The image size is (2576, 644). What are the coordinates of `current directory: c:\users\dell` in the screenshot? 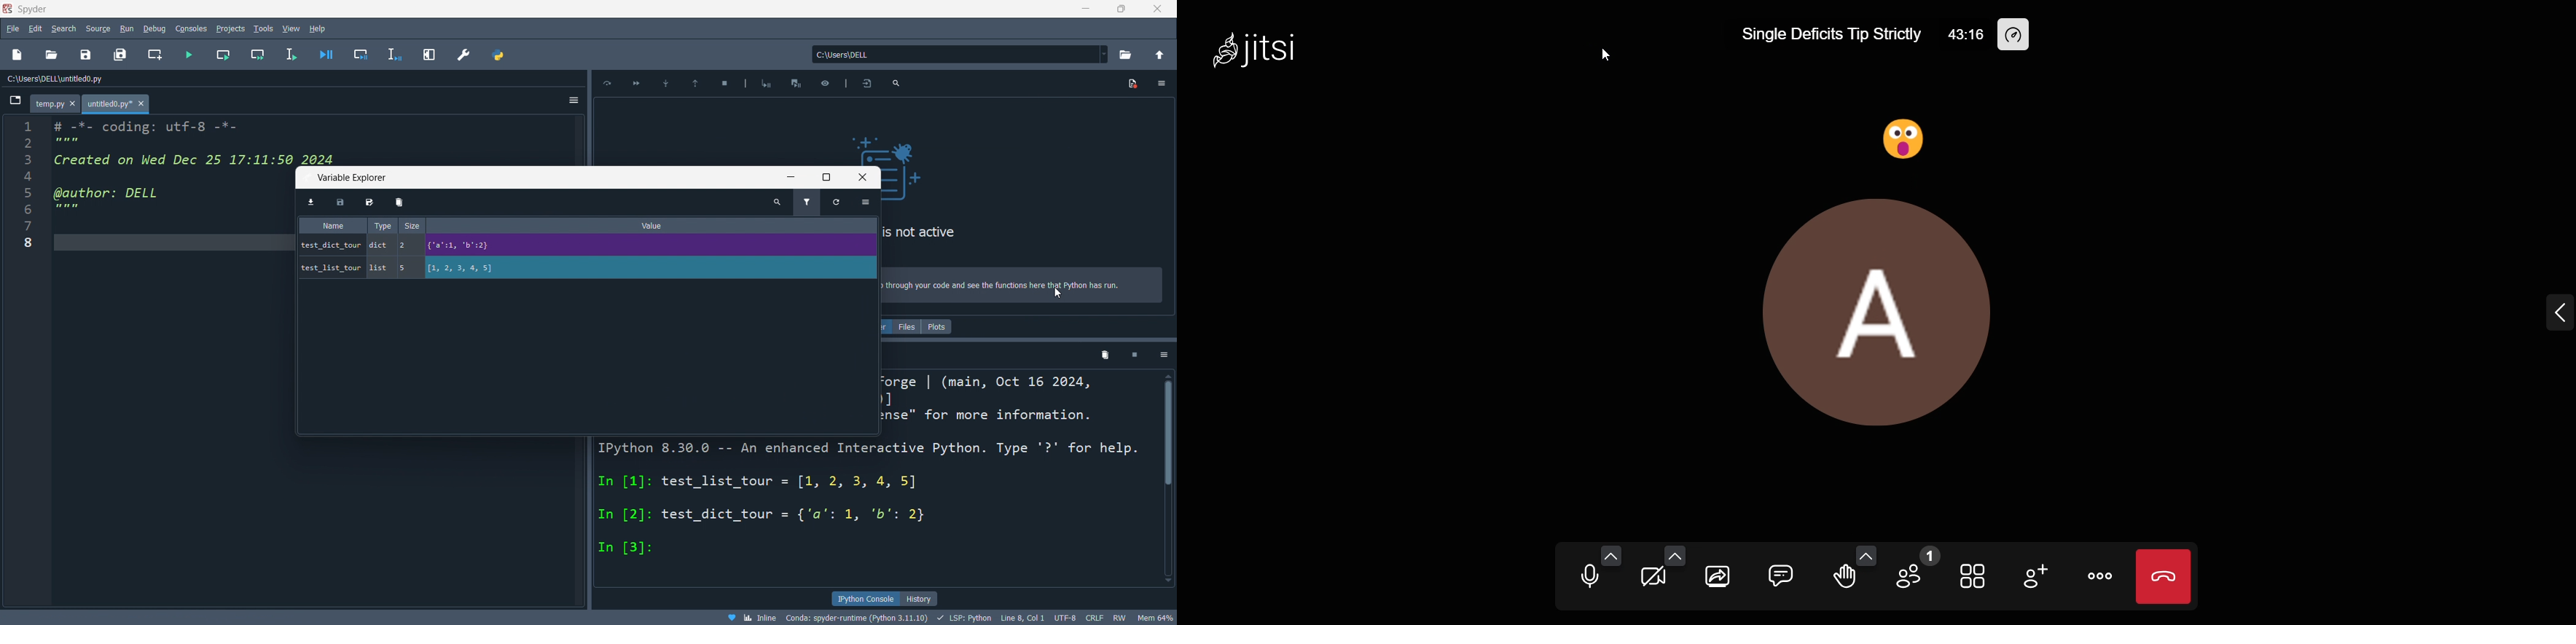 It's located at (957, 55).